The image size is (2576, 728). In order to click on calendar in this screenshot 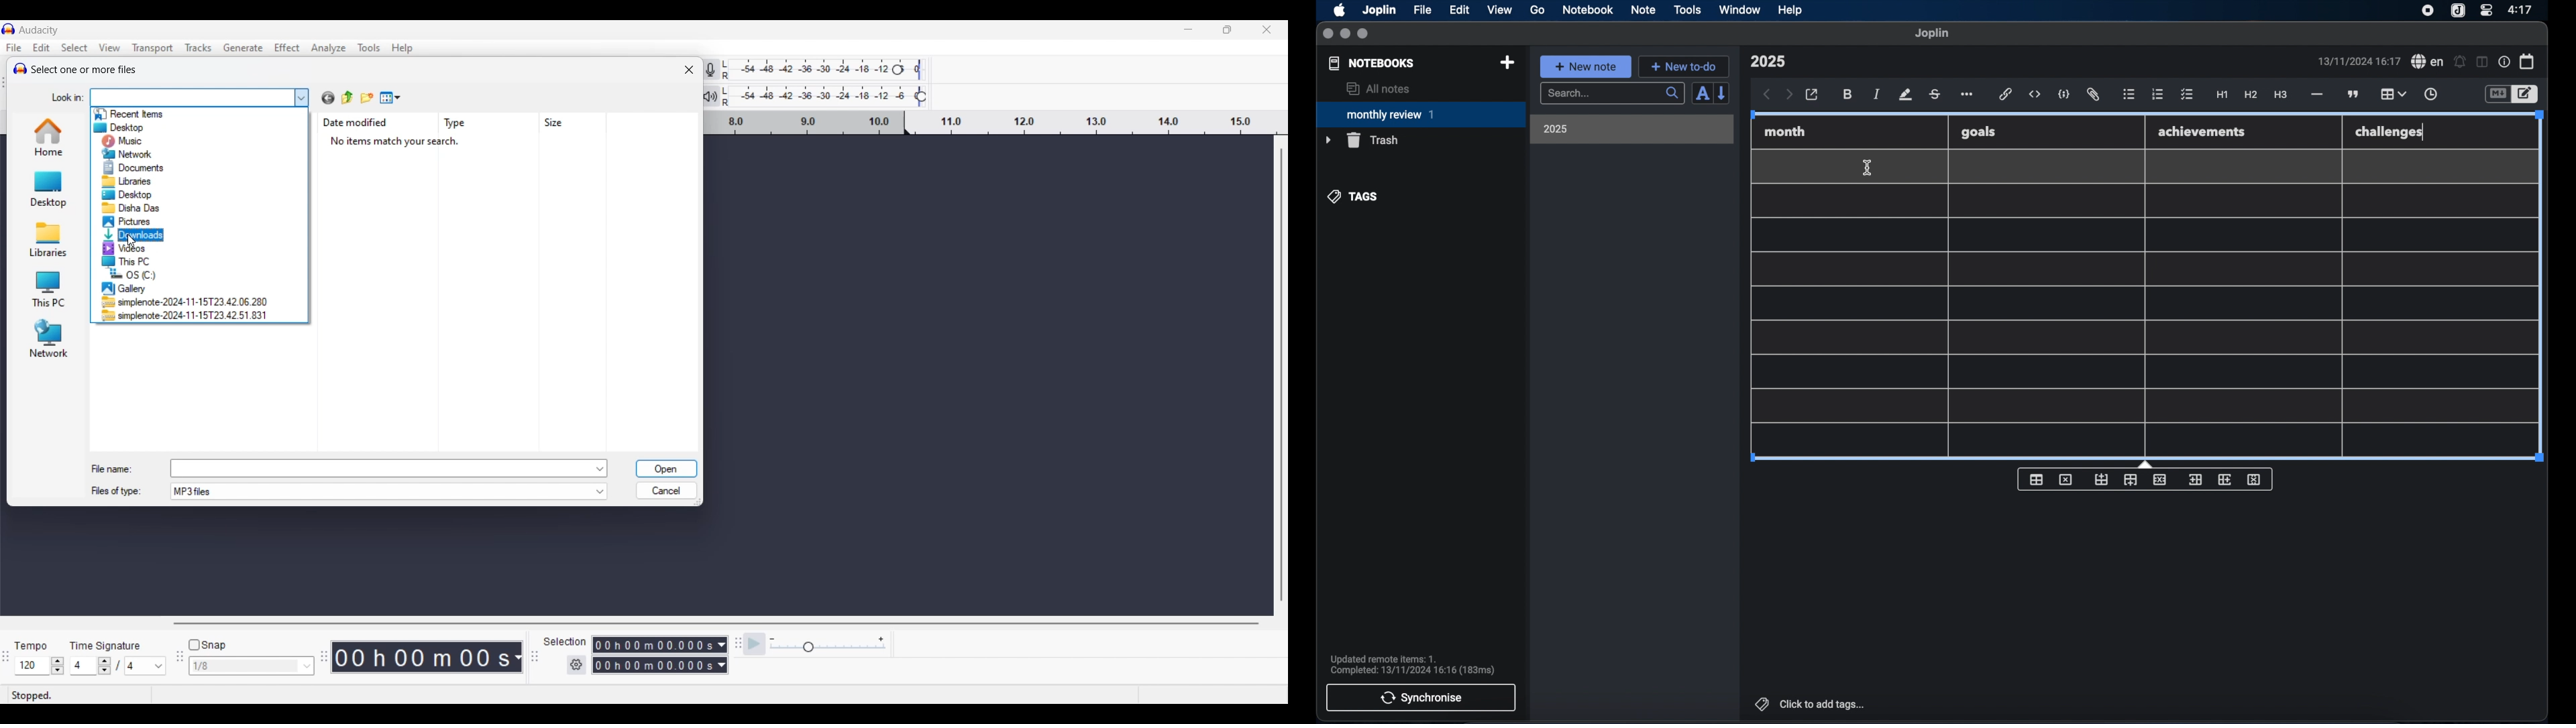, I will do `click(2528, 61)`.